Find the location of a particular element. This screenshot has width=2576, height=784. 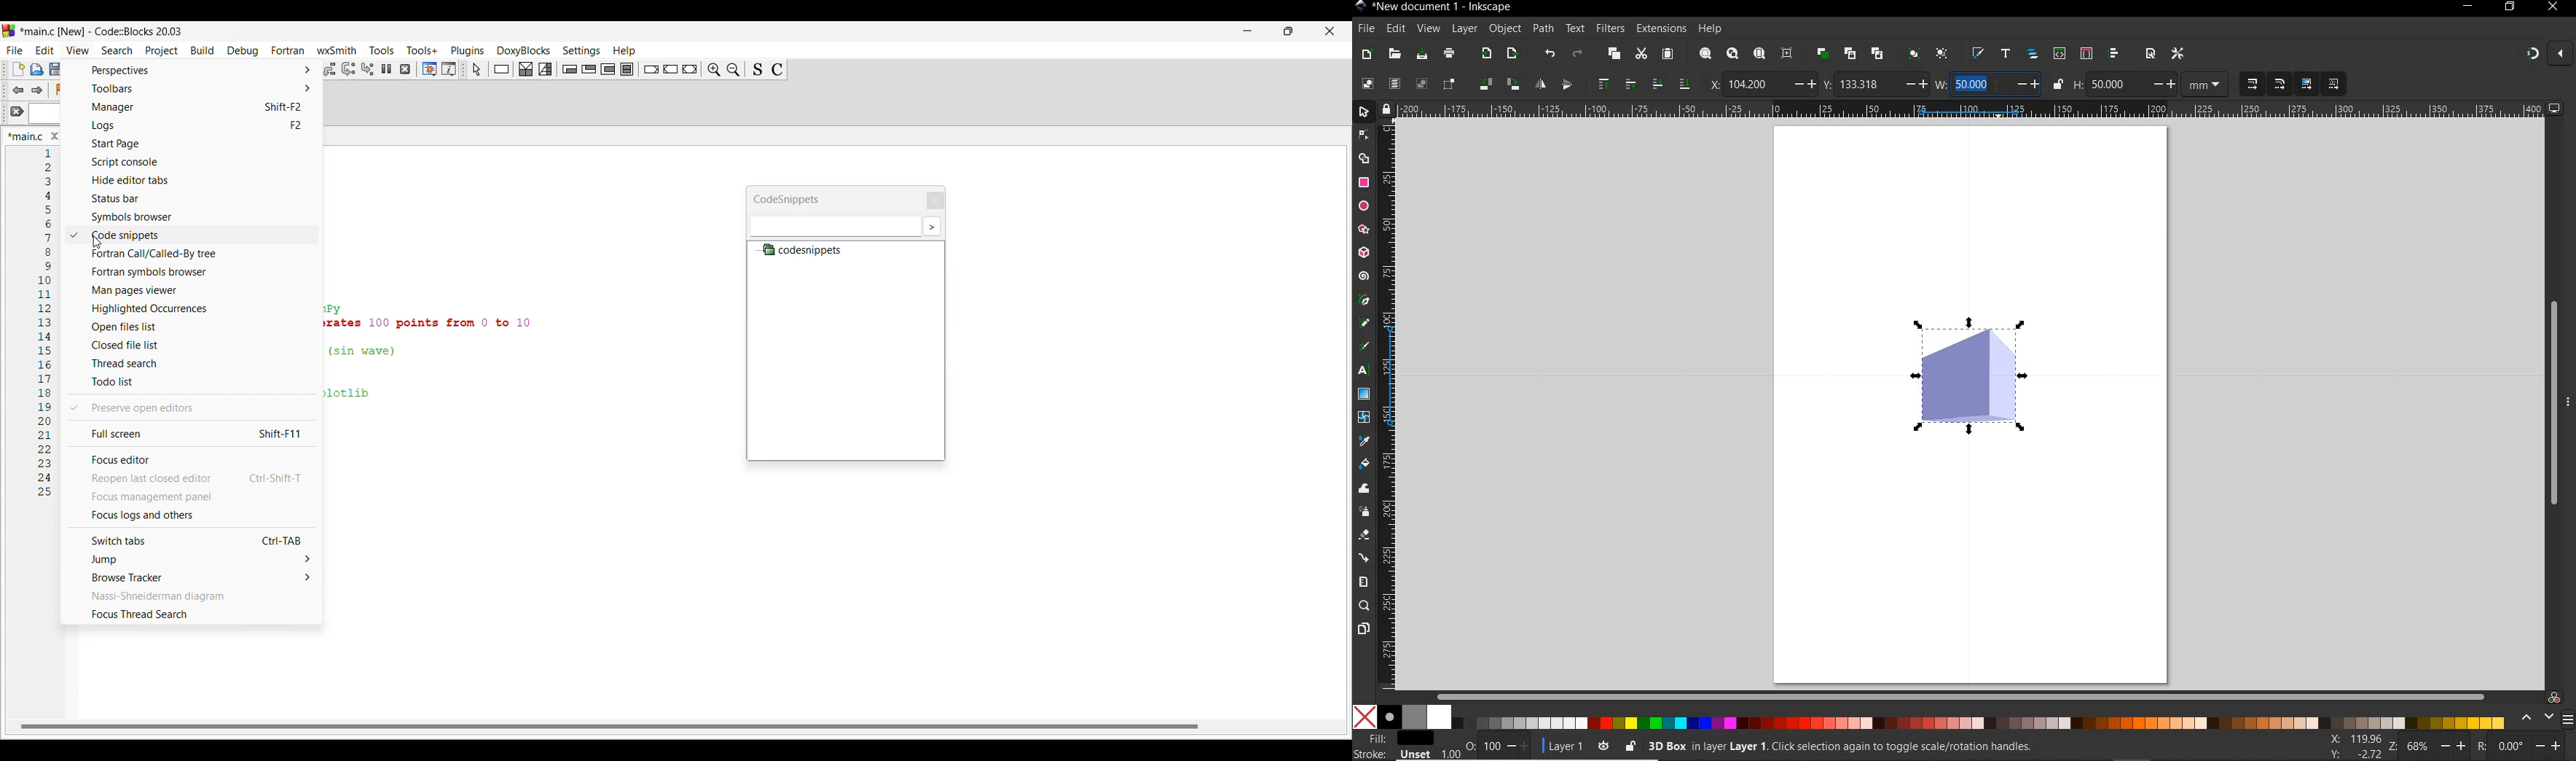

zoom page is located at coordinates (1759, 52).